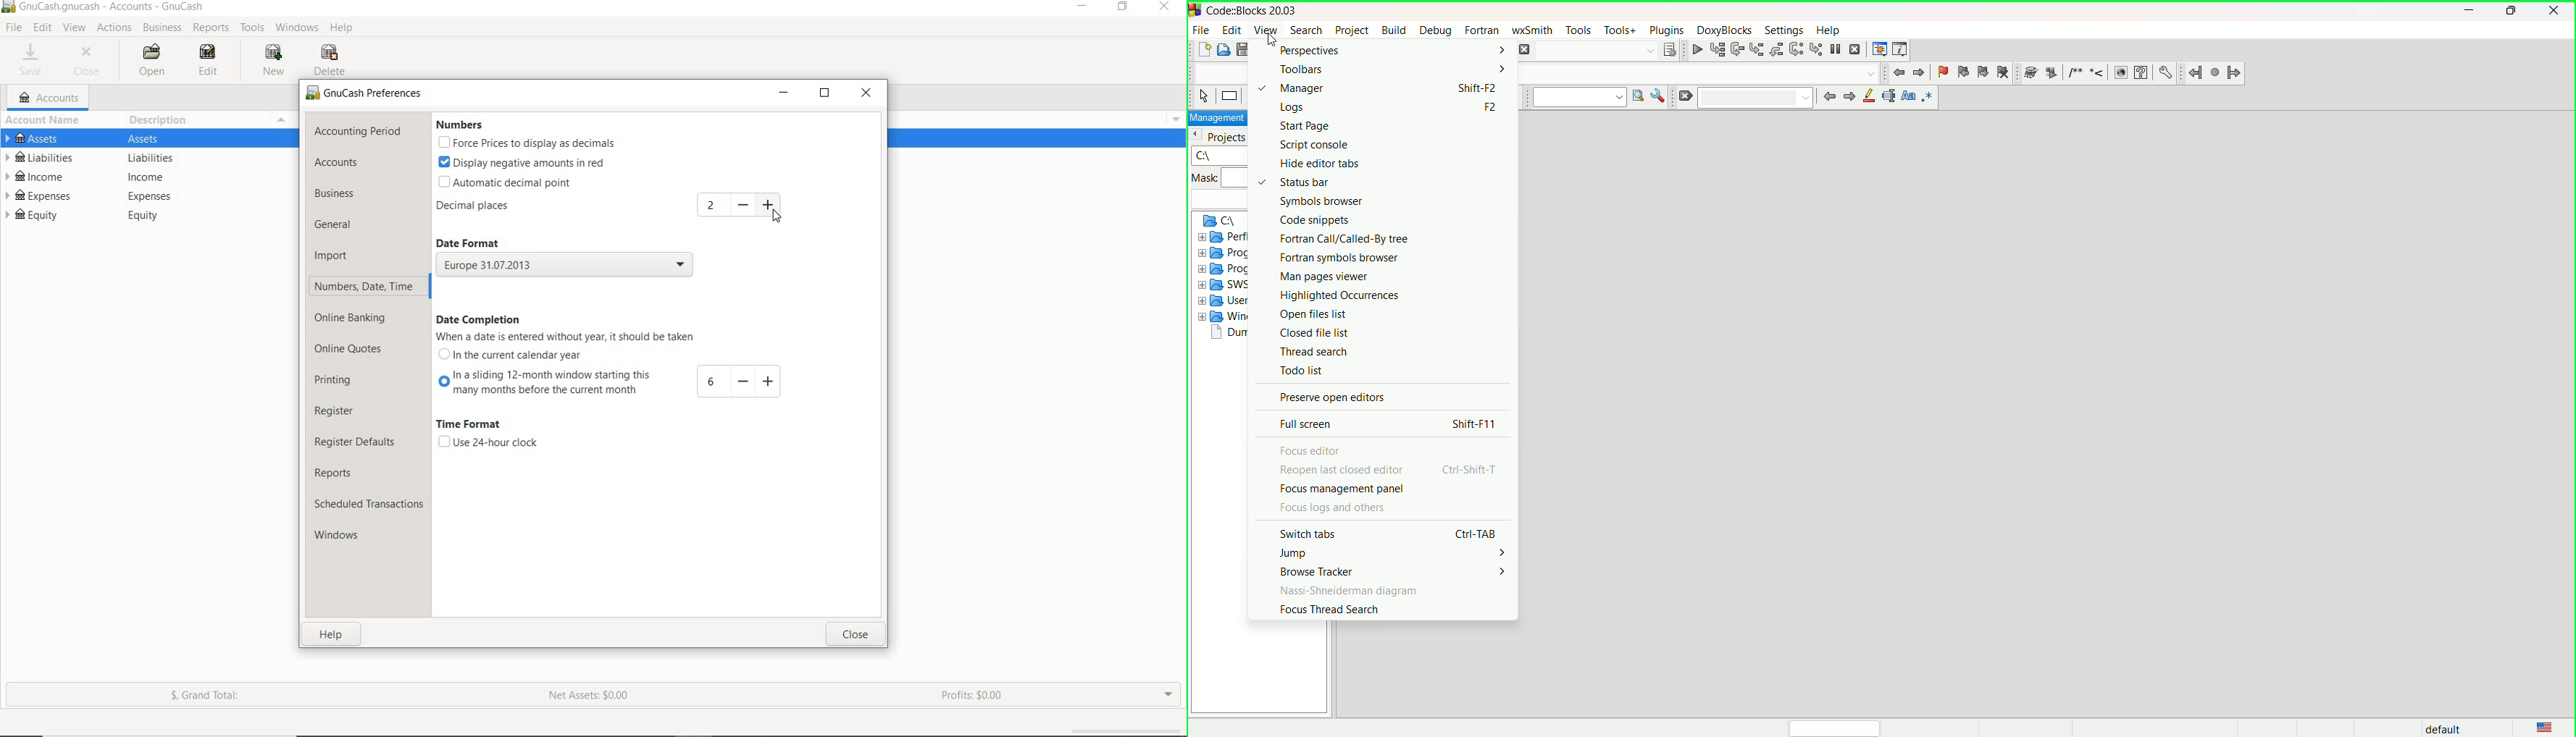 The image size is (2576, 756). I want to click on jump forward, so click(2233, 73).